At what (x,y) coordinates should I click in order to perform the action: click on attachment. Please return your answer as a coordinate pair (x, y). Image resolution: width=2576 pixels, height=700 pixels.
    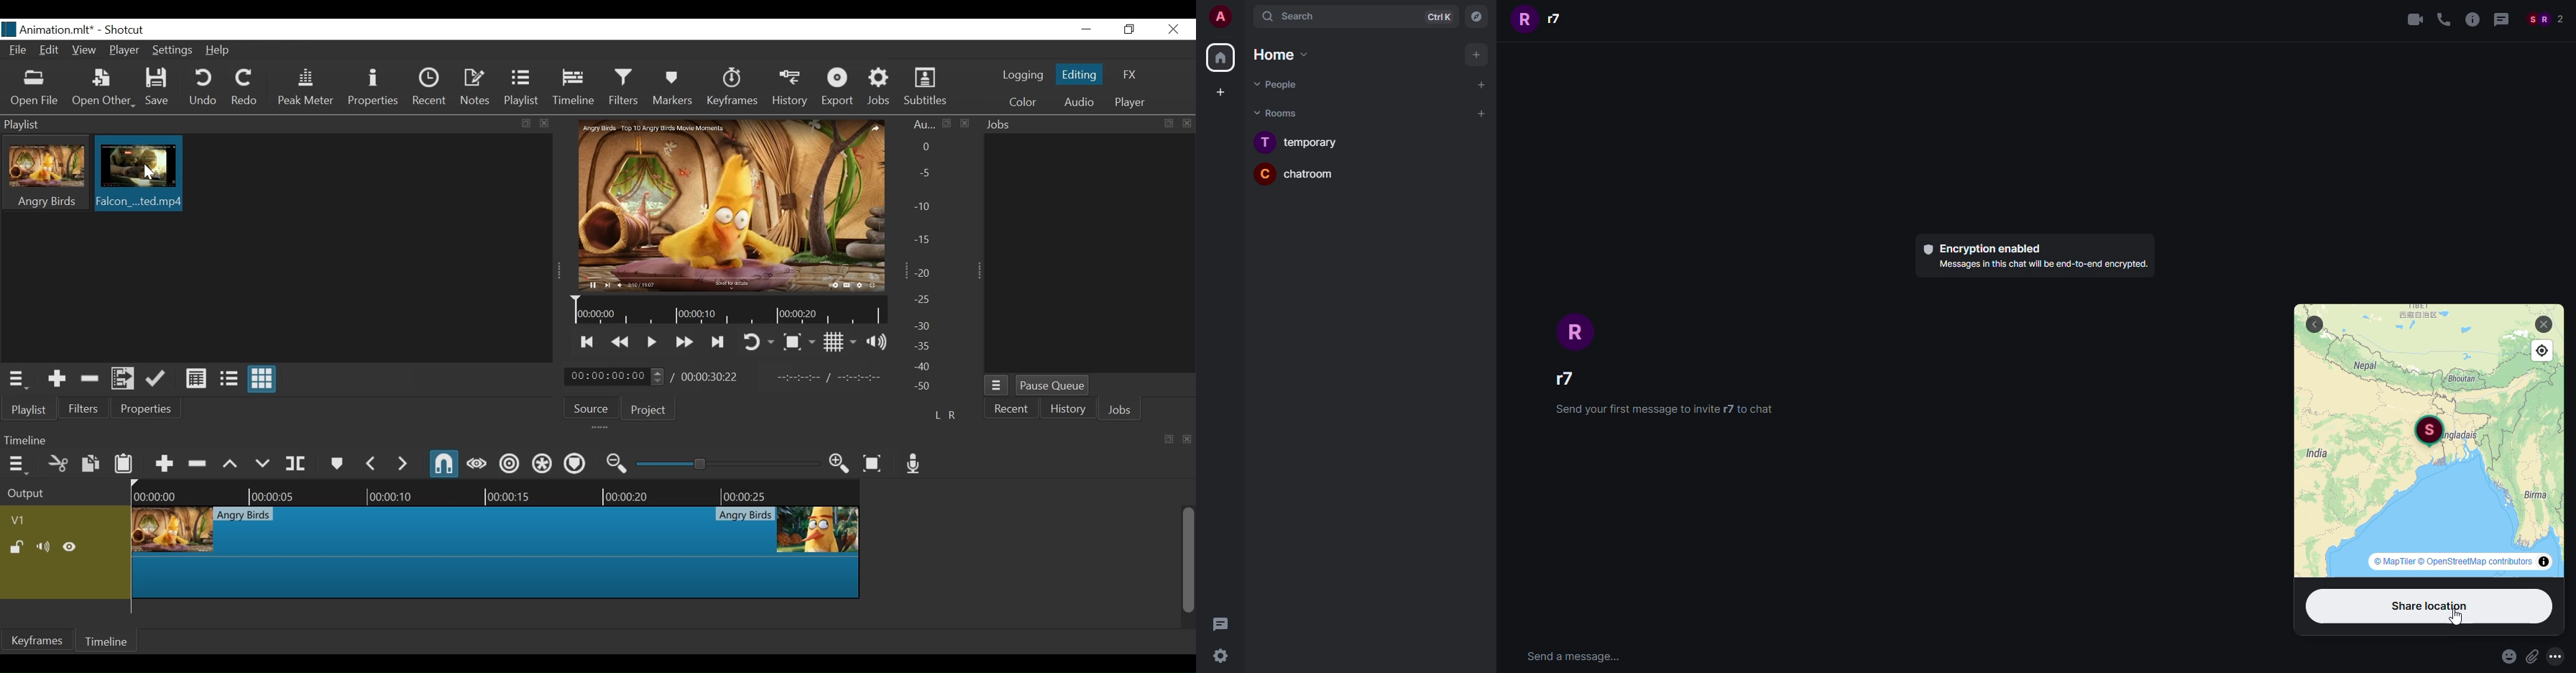
    Looking at the image, I should click on (2534, 656).